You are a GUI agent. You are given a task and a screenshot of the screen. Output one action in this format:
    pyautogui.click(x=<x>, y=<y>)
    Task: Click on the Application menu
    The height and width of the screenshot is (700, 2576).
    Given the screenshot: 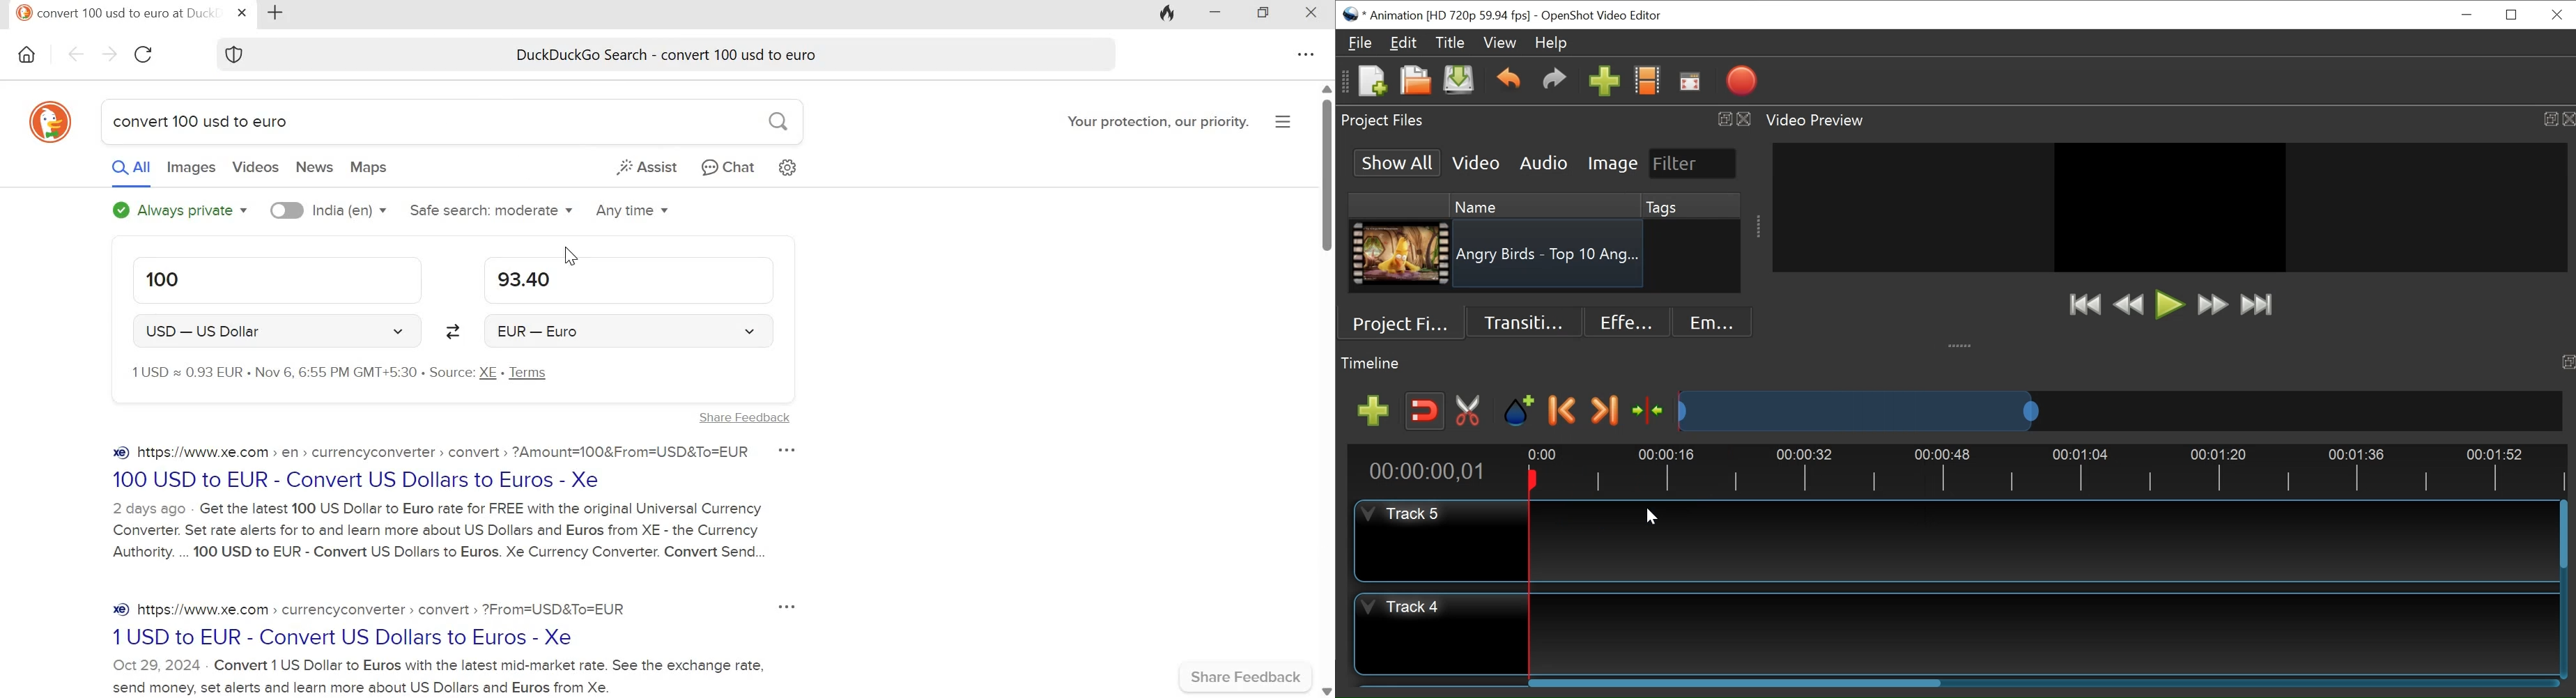 What is the action you would take?
    pyautogui.click(x=1282, y=123)
    